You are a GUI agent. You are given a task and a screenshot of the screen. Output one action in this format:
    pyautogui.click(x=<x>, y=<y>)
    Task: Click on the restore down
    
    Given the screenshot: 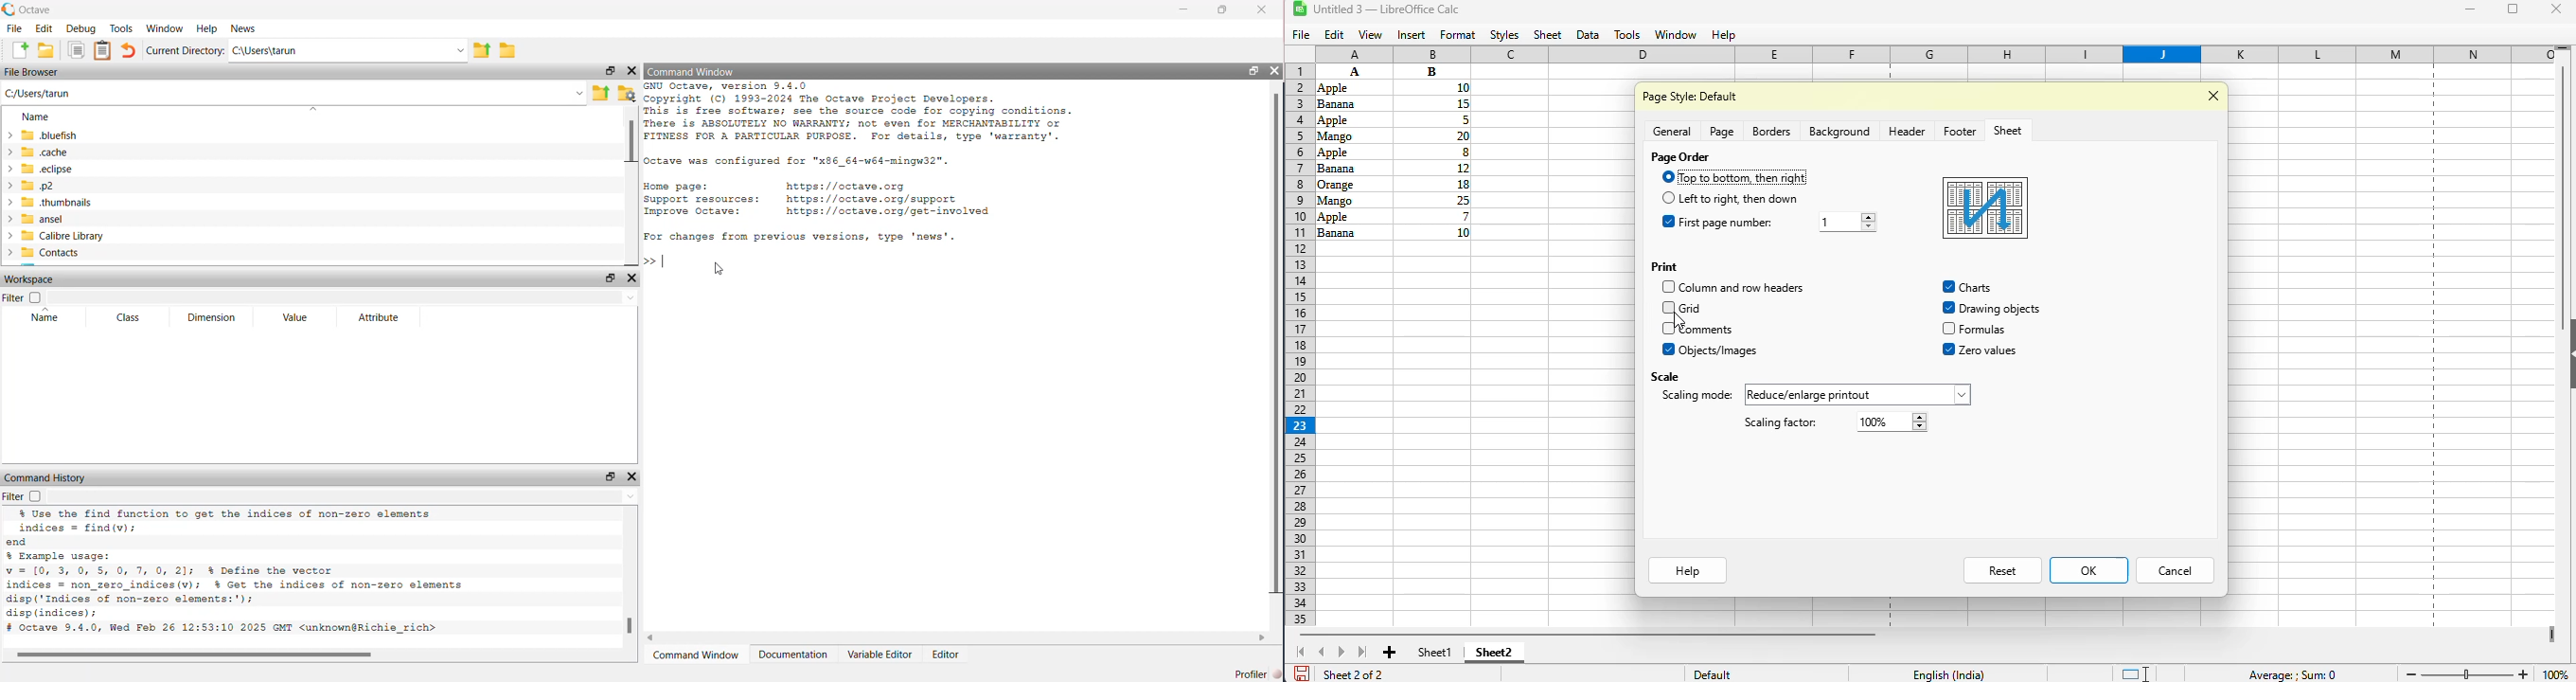 What is the action you would take?
    pyautogui.click(x=608, y=70)
    